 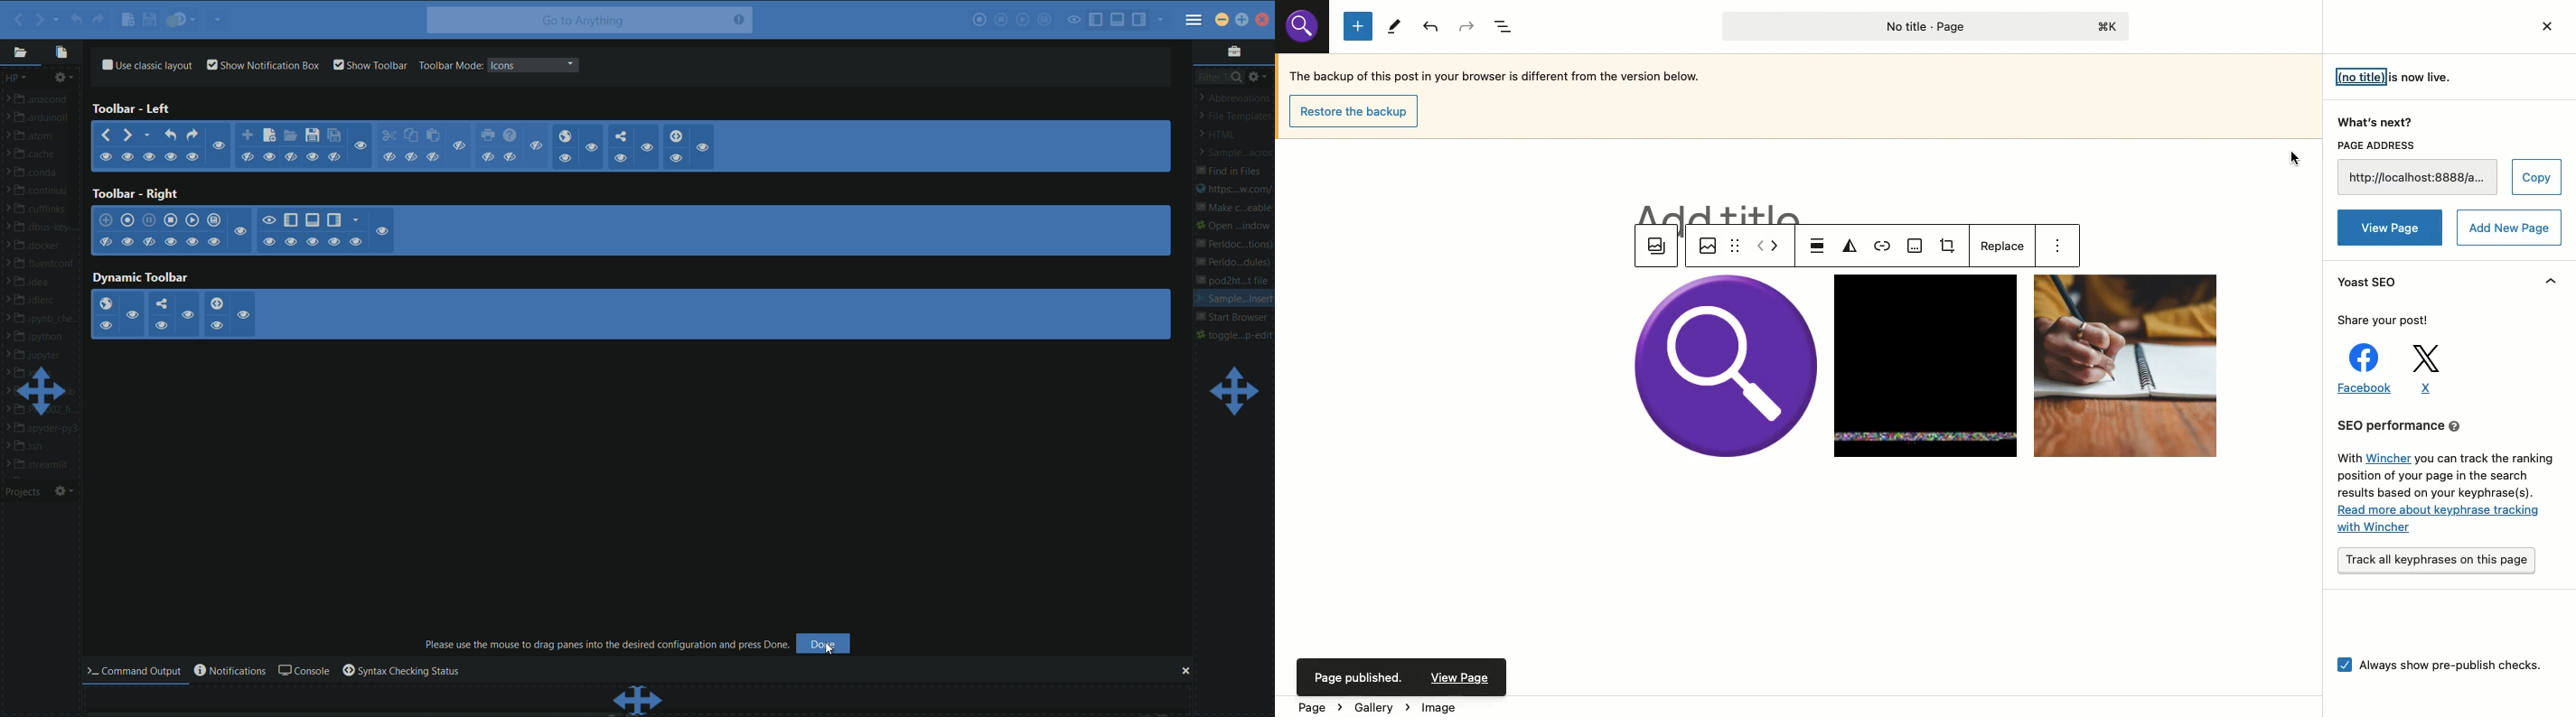 What do you see at coordinates (133, 315) in the screenshot?
I see `hide/show` at bounding box center [133, 315].